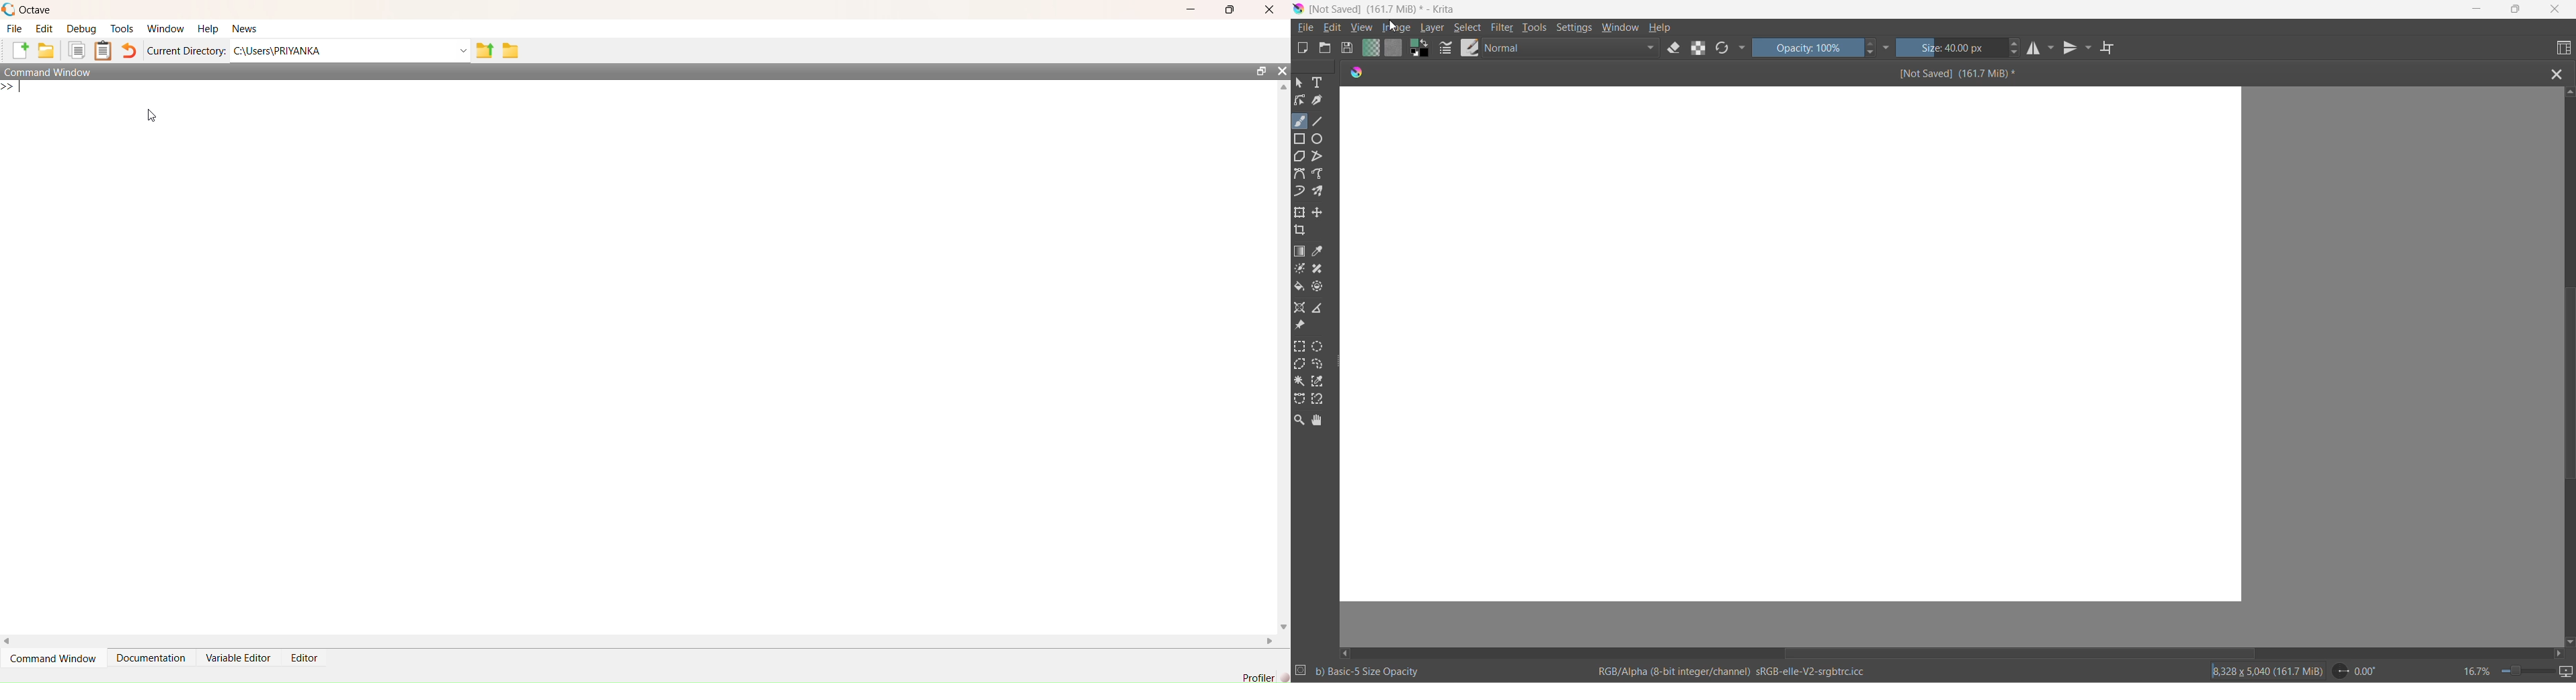  I want to click on freehand path tool, so click(1321, 175).